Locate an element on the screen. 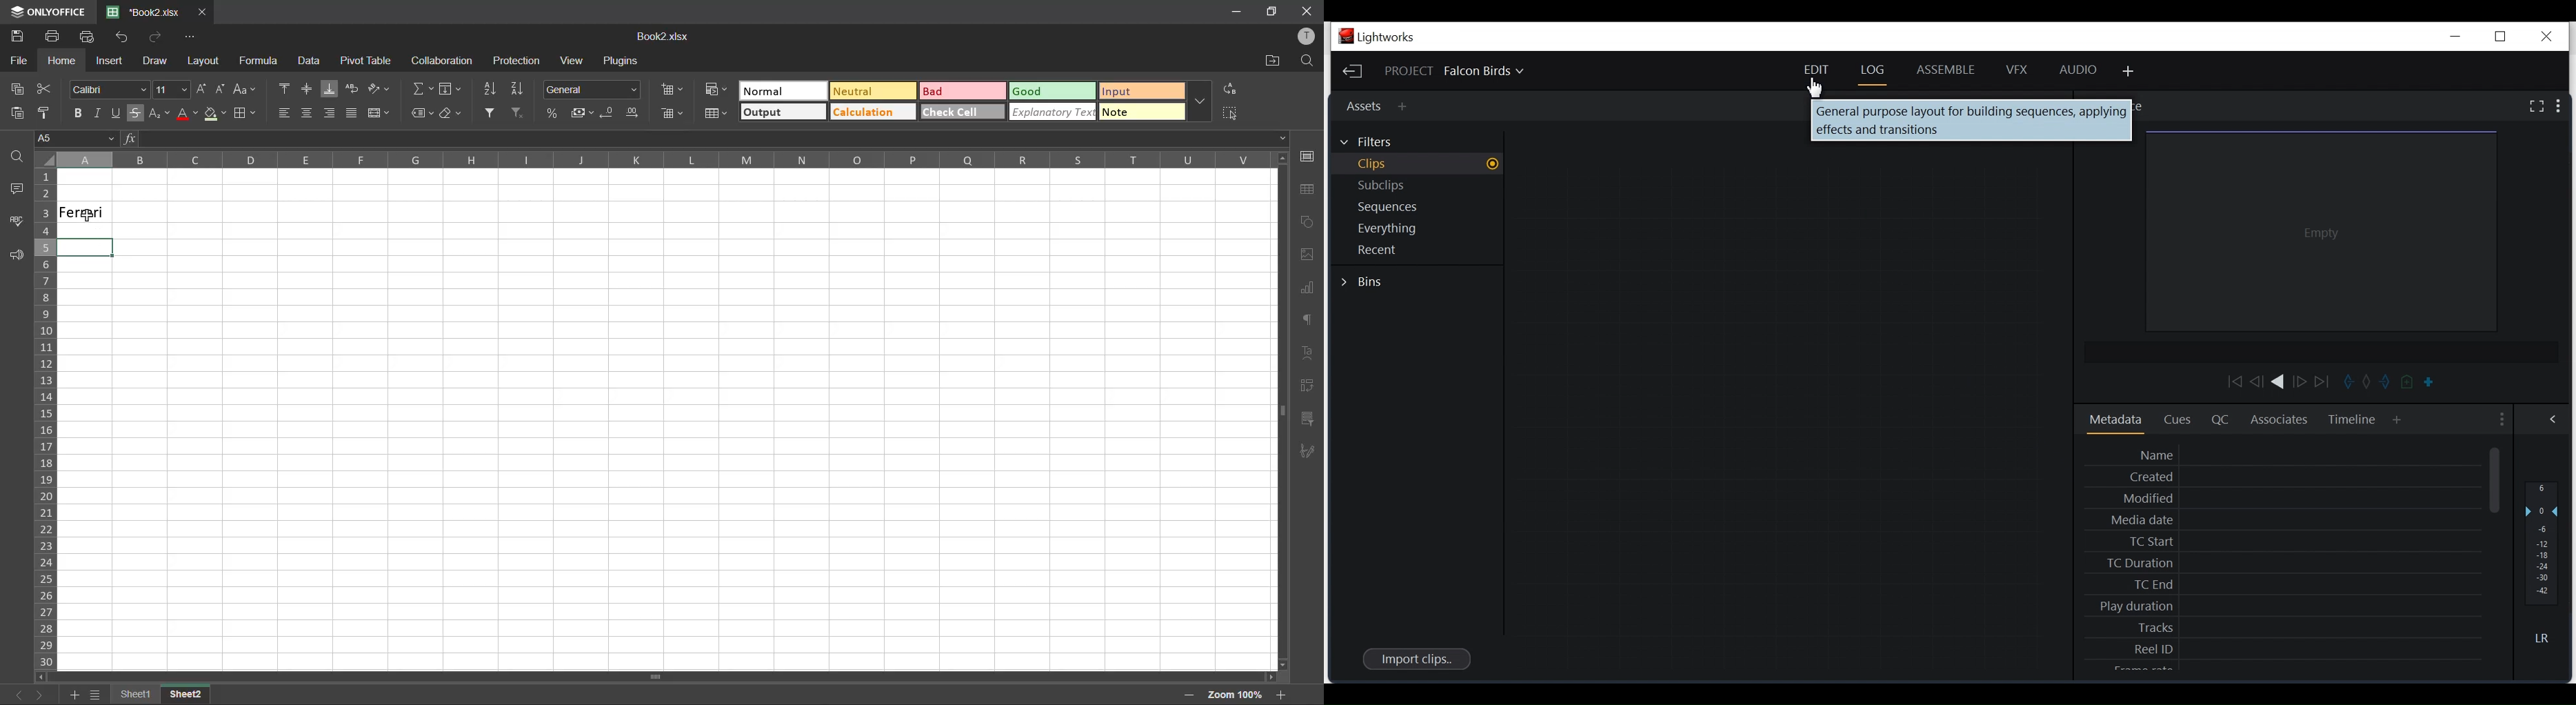 The width and height of the screenshot is (2576, 728). italic is located at coordinates (99, 113).